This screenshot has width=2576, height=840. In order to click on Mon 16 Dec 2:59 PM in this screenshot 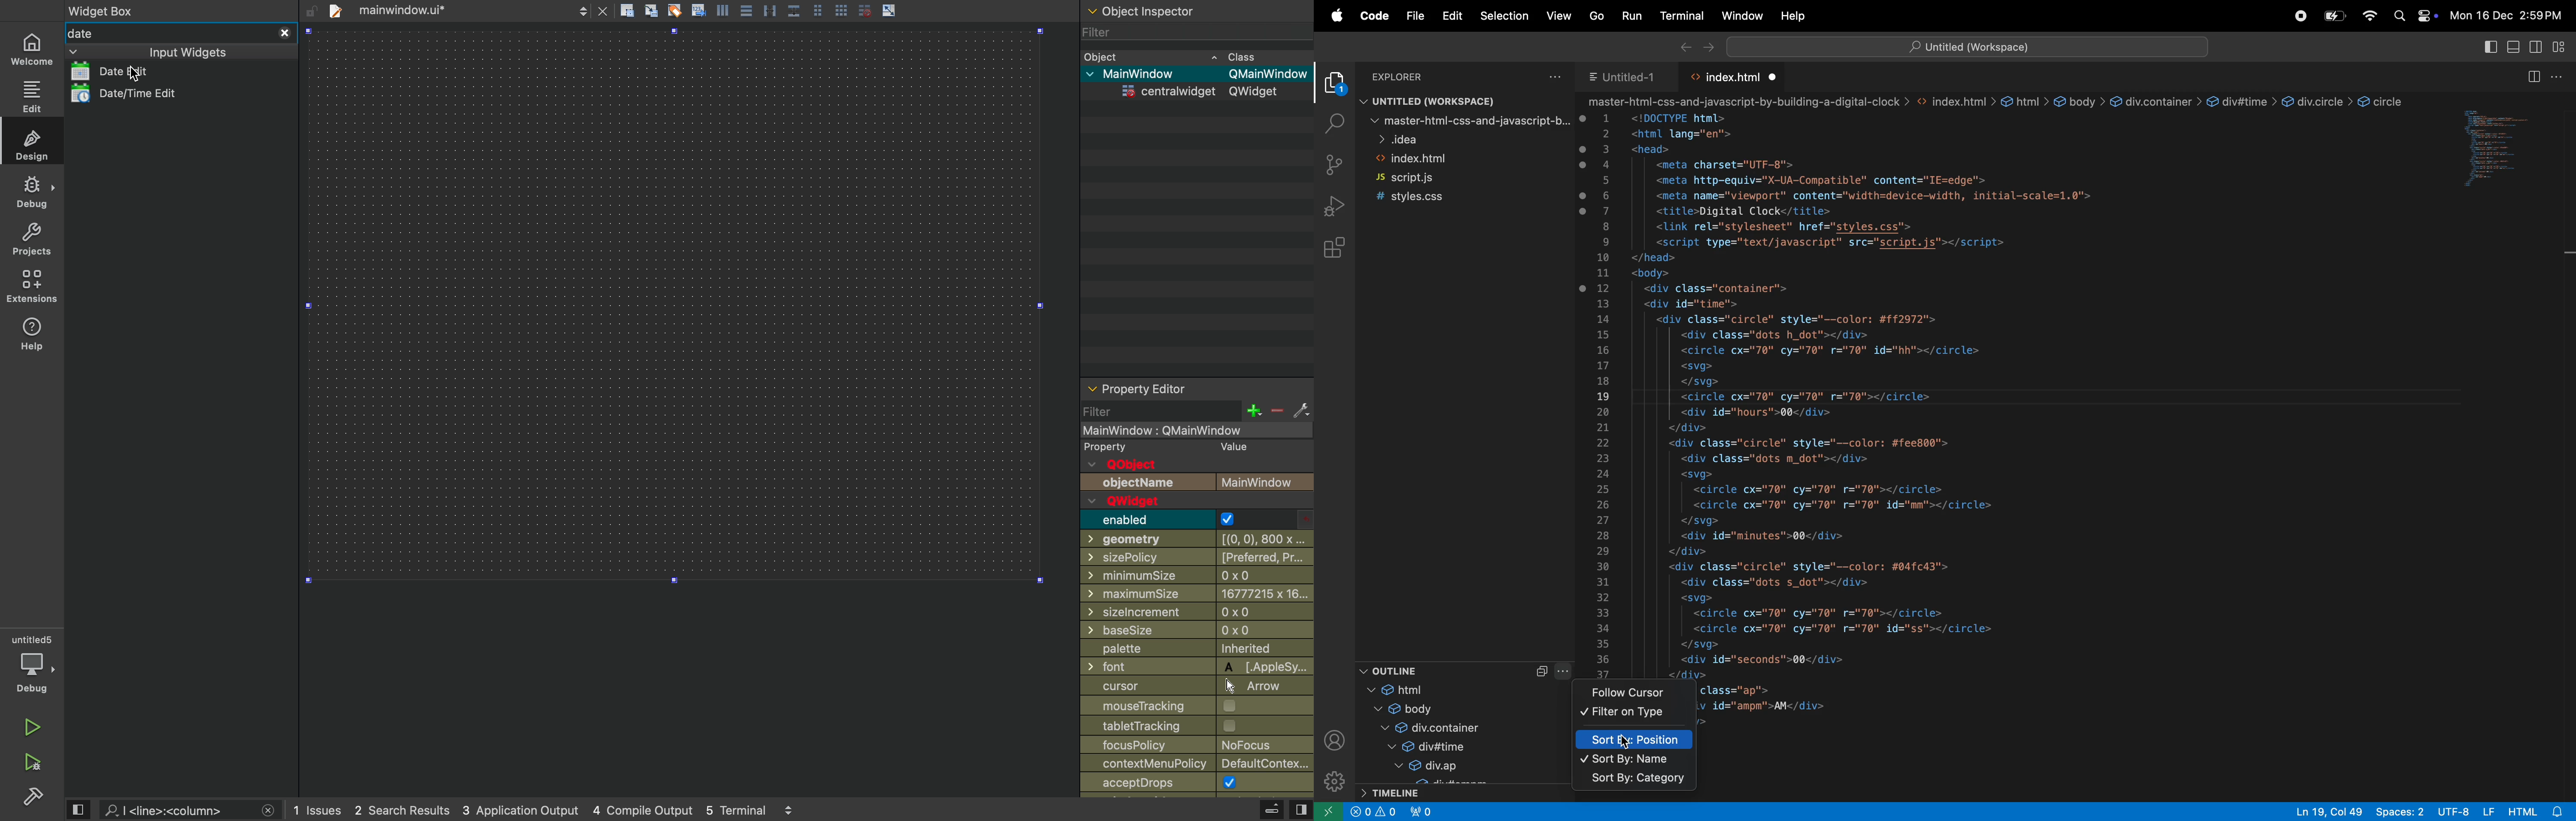, I will do `click(2508, 17)`.